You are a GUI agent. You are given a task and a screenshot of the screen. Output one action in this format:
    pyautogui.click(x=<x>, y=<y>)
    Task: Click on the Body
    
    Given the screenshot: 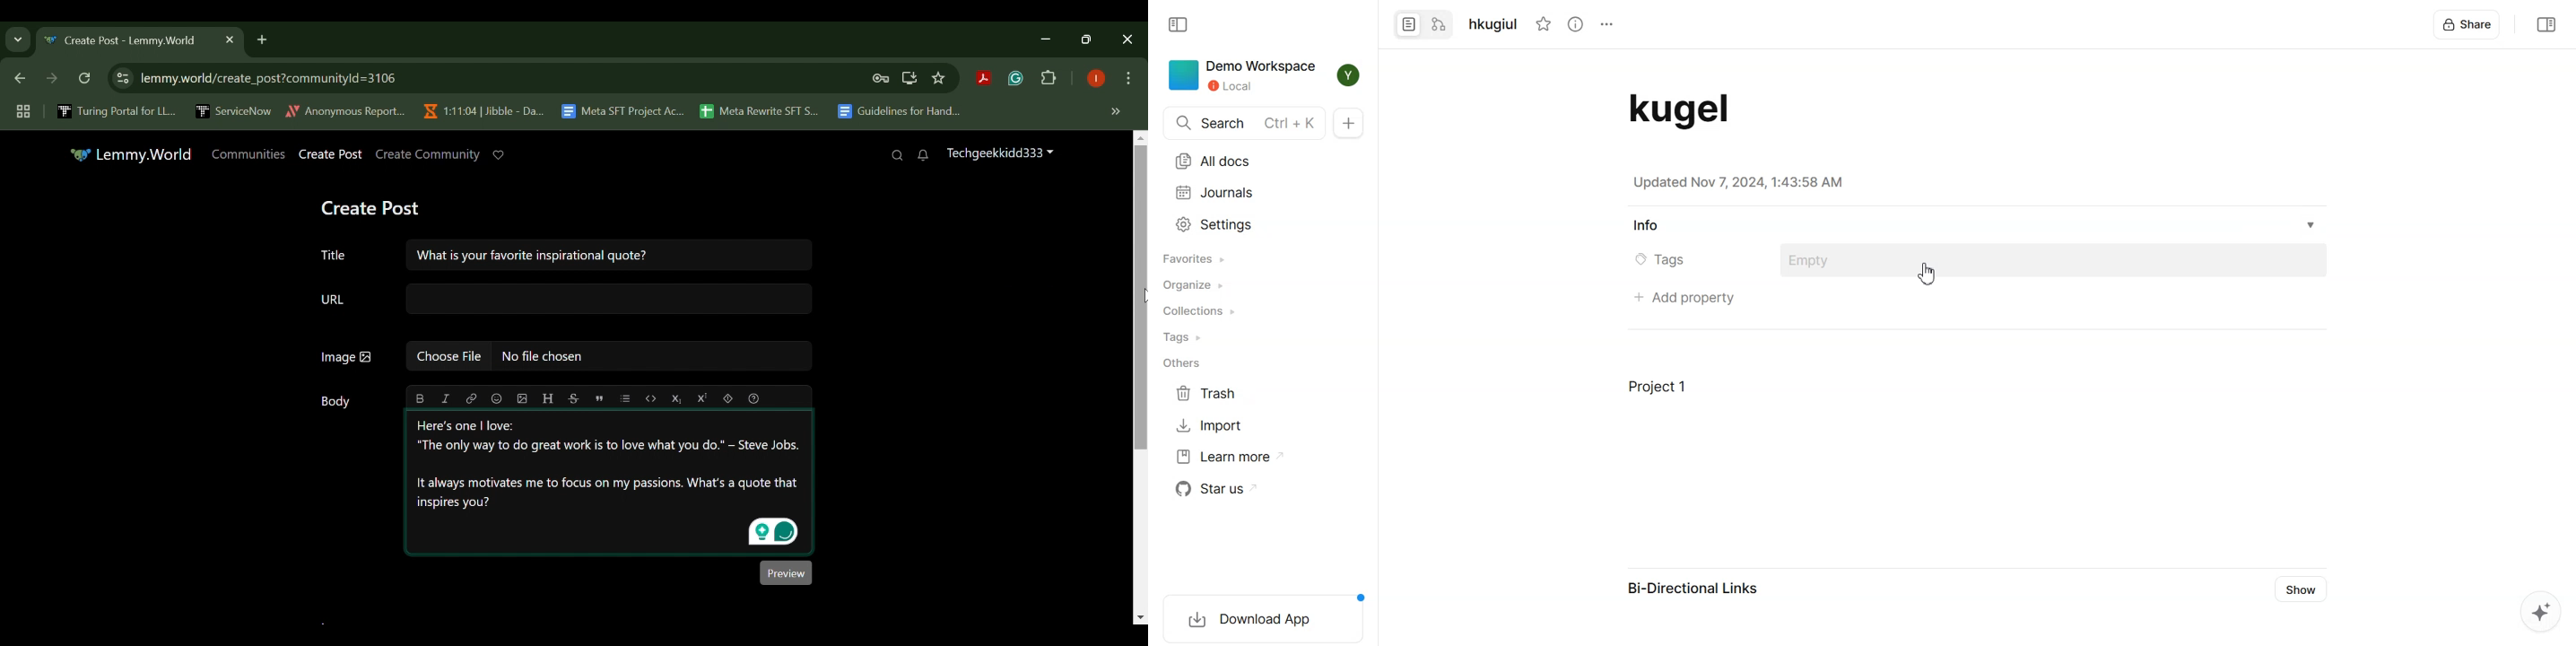 What is the action you would take?
    pyautogui.click(x=338, y=402)
    